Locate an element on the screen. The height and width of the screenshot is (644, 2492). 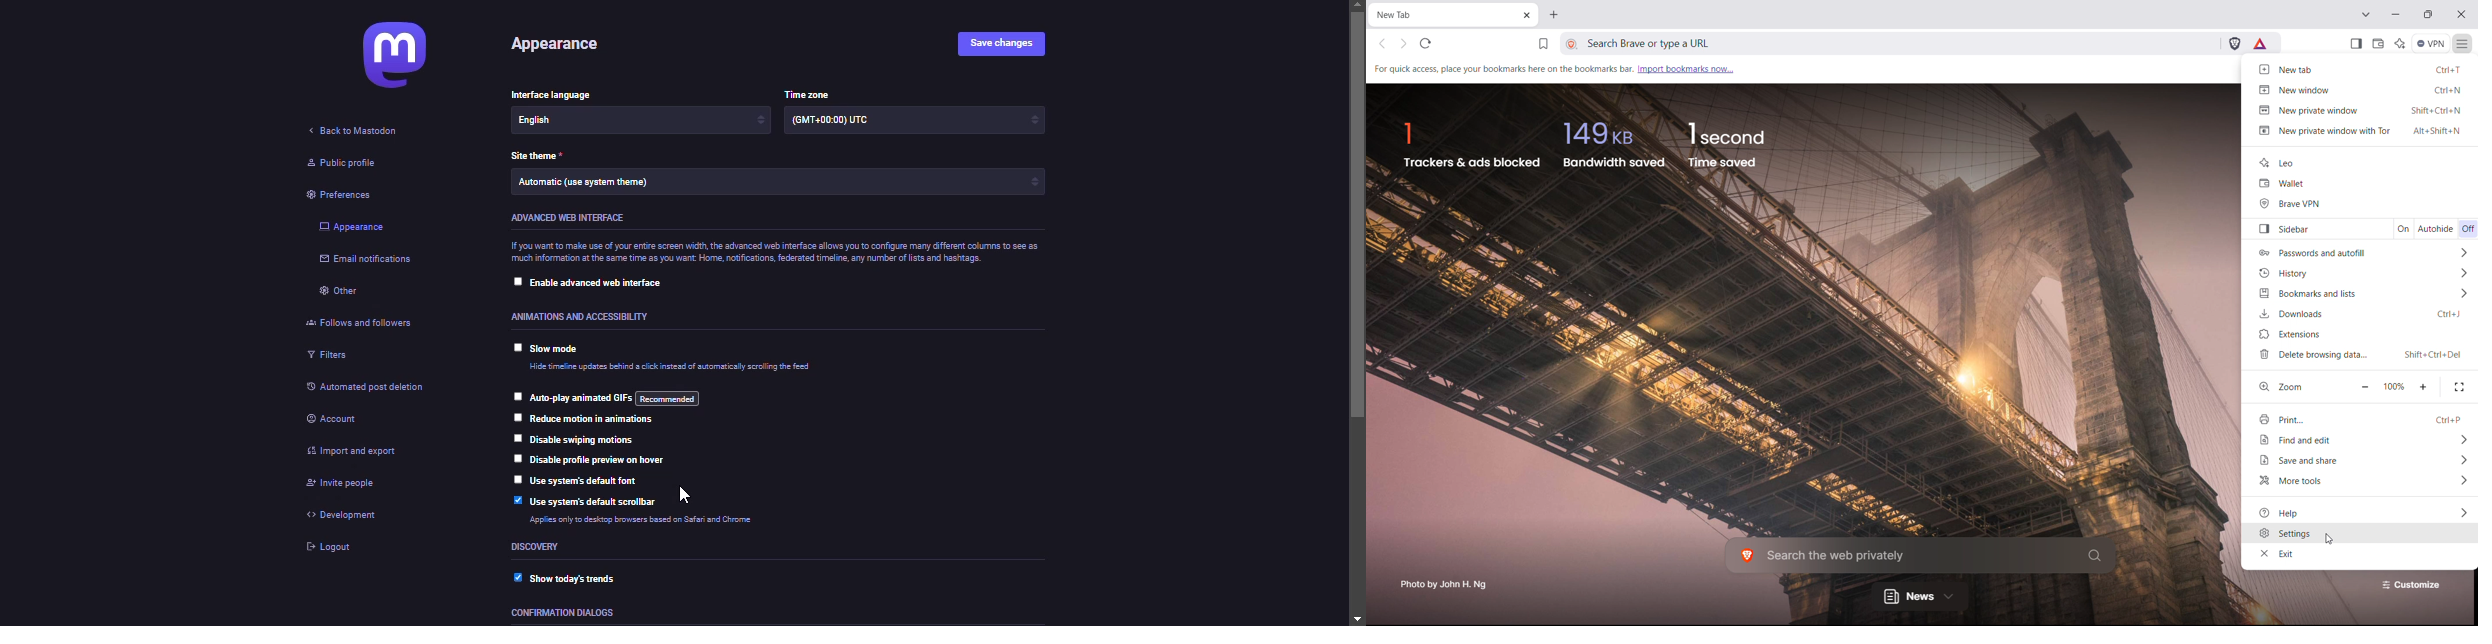
info is located at coordinates (674, 369).